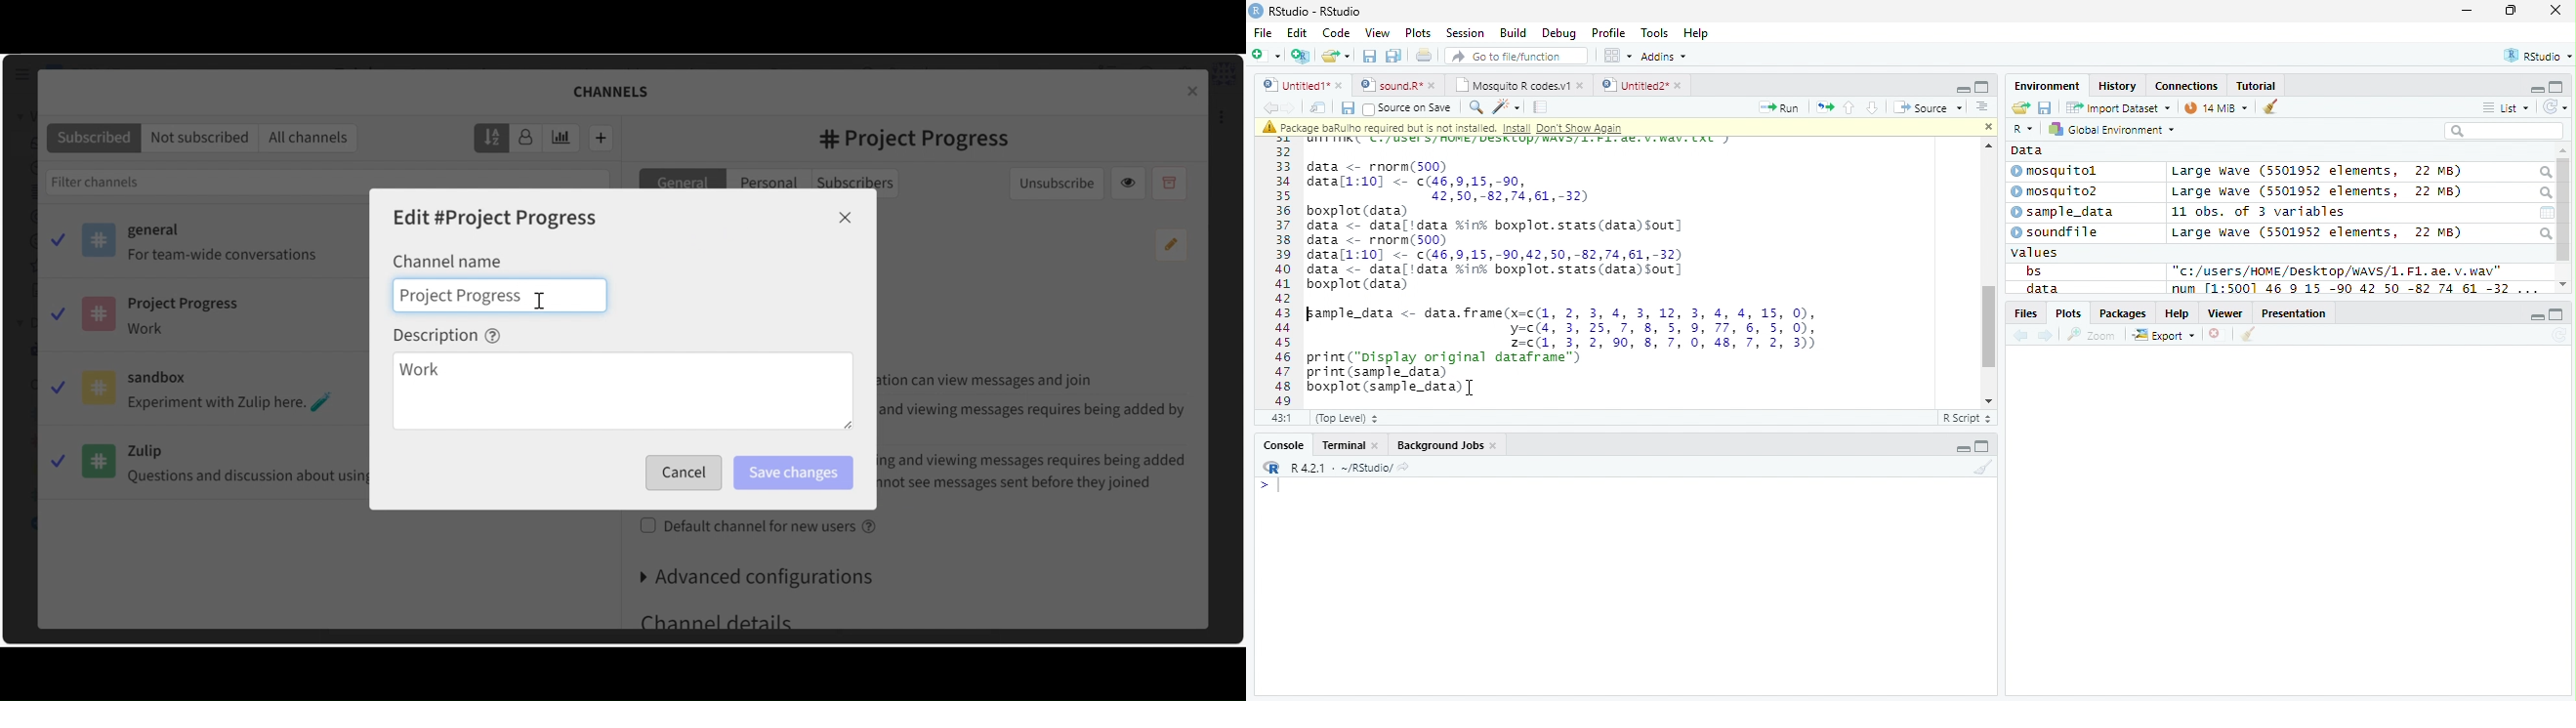 Image resolution: width=2576 pixels, height=728 pixels. I want to click on cursor, so click(1472, 389).